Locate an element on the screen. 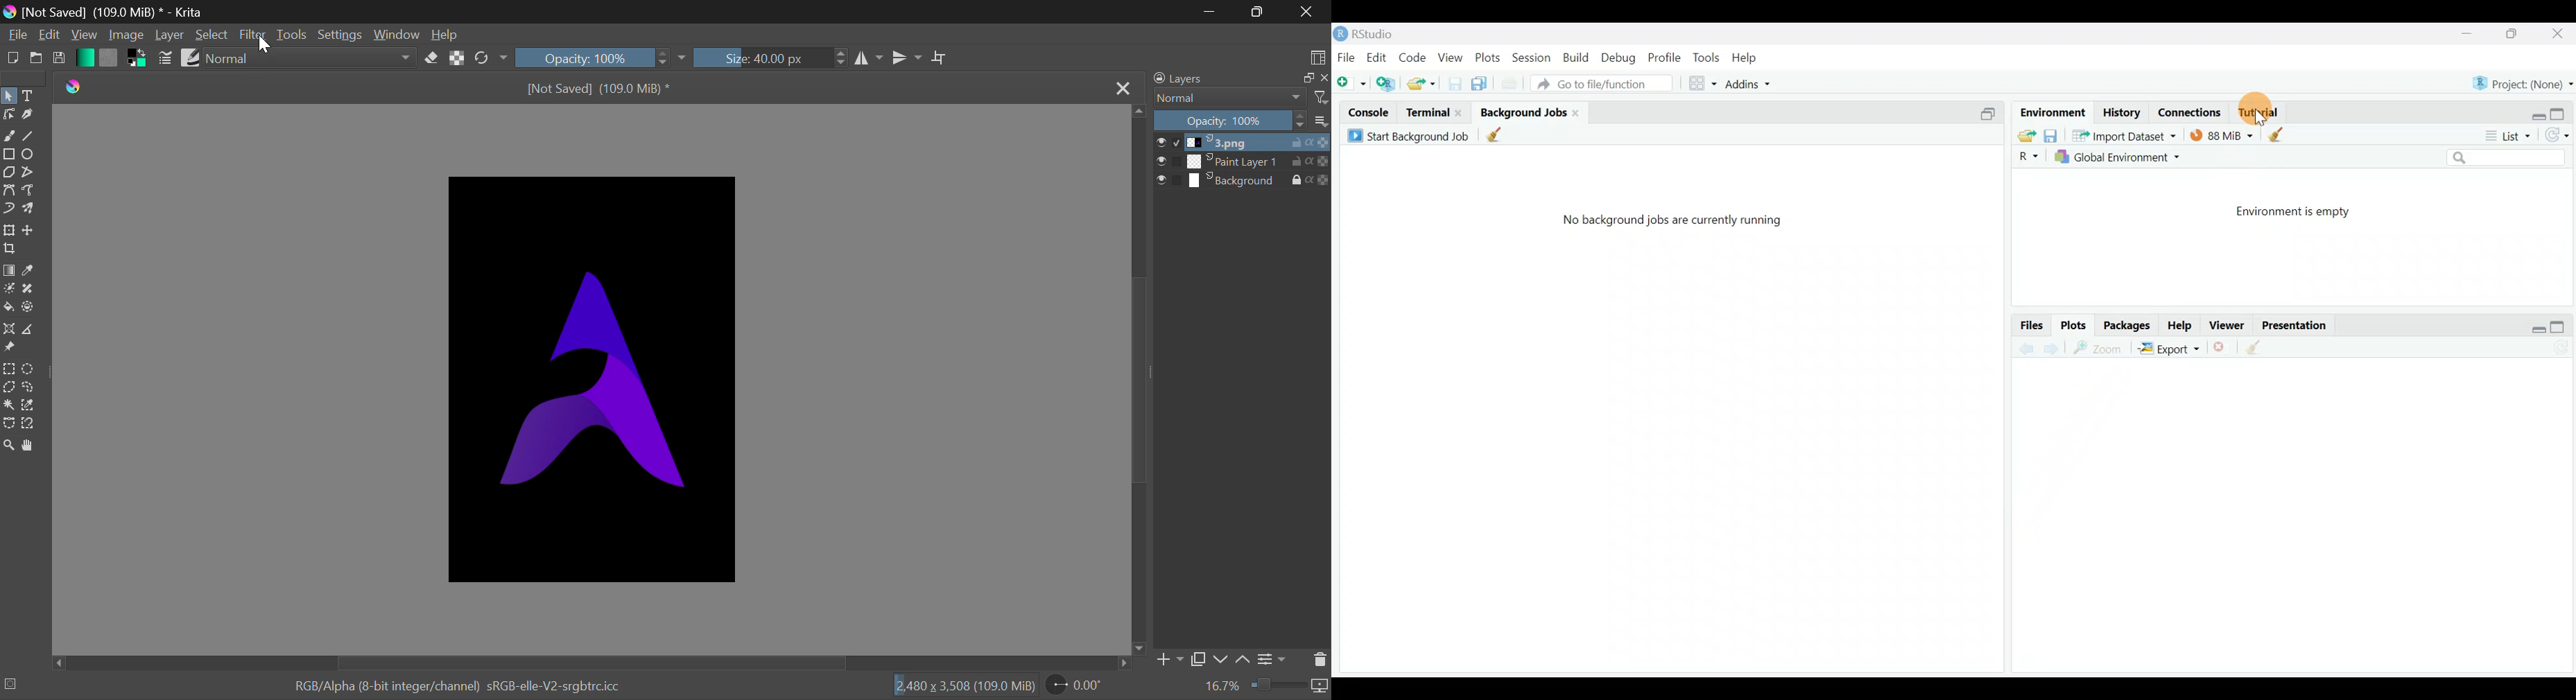 The image size is (2576, 700). Addins is located at coordinates (1741, 83).